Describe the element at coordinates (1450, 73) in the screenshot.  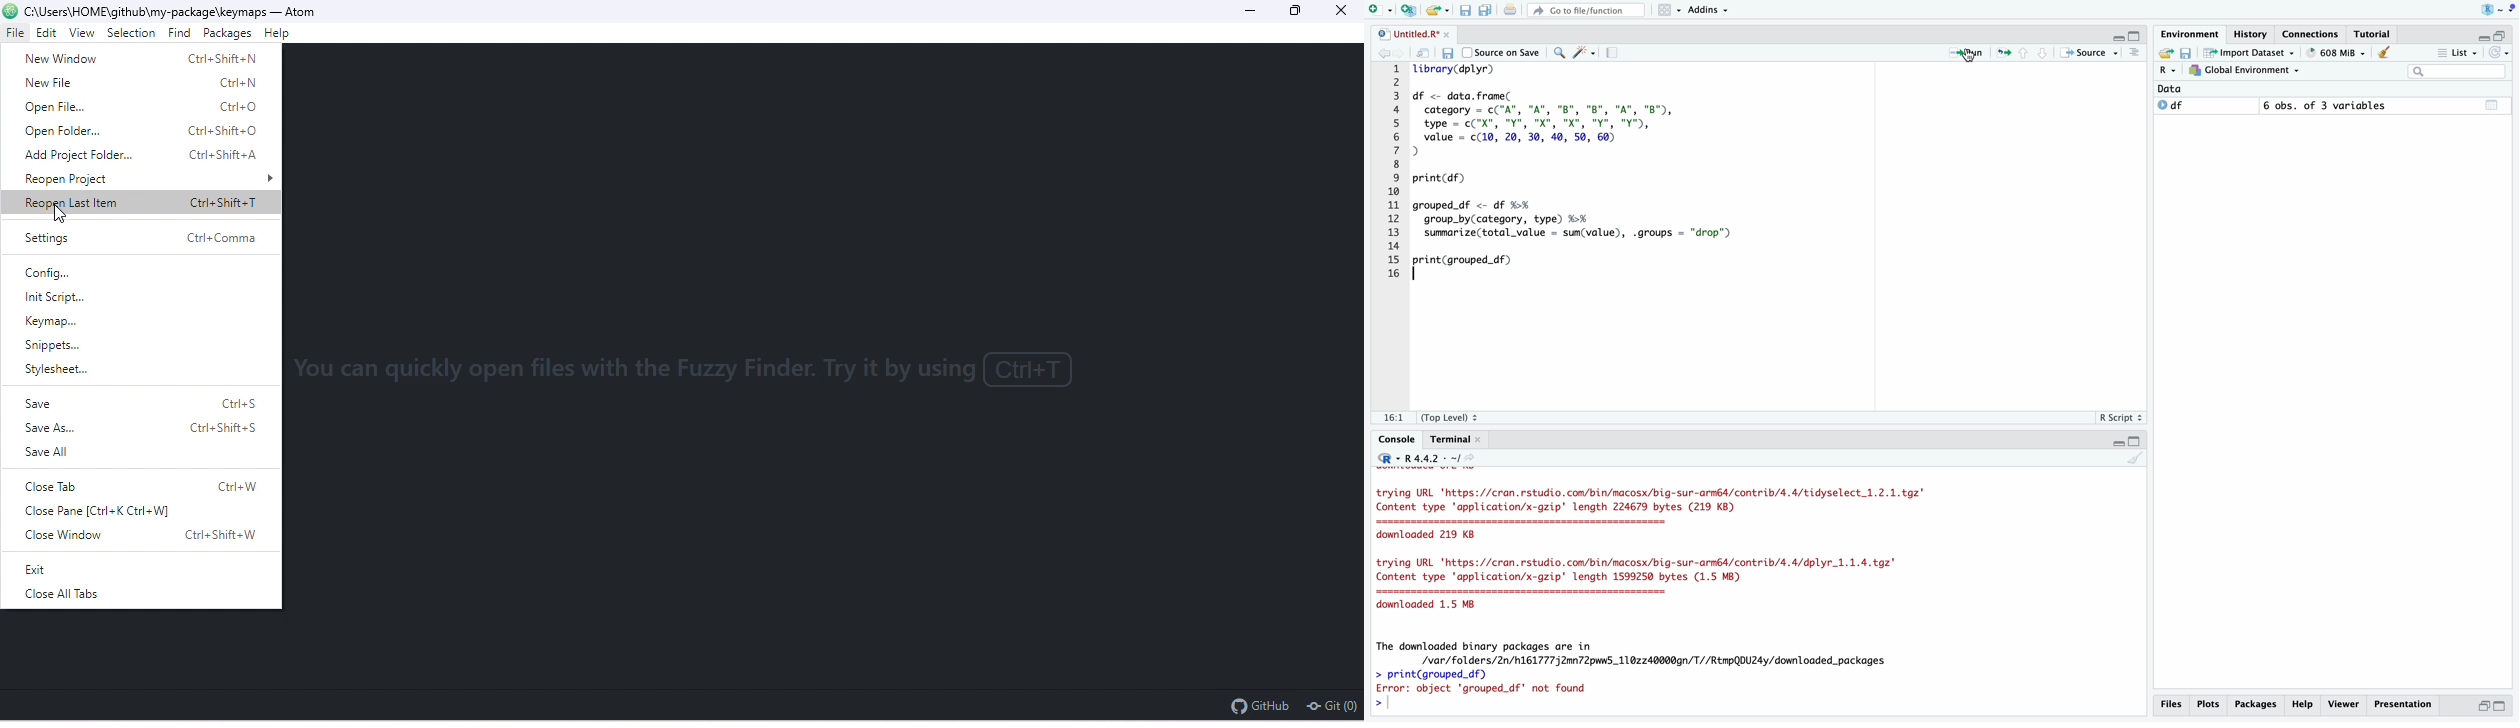
I see `Mouse Cursor` at that location.